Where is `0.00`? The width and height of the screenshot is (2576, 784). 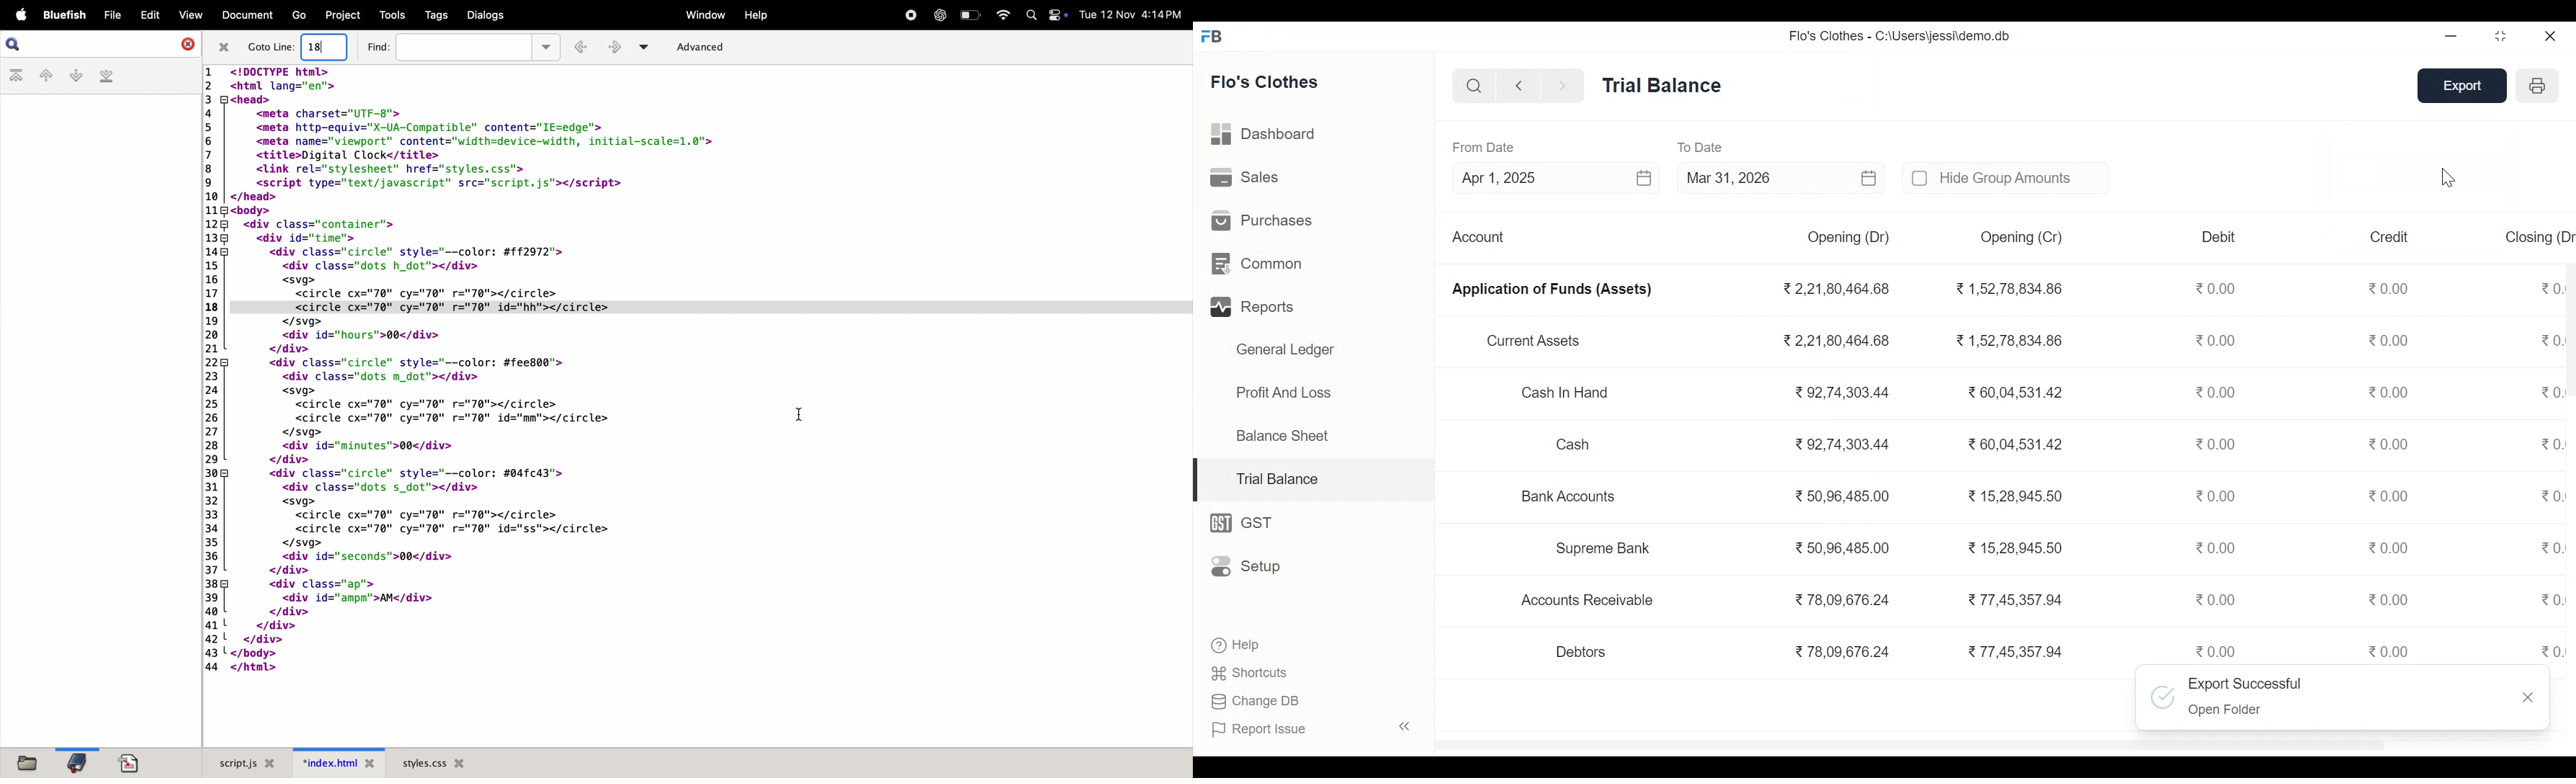
0.00 is located at coordinates (2552, 394).